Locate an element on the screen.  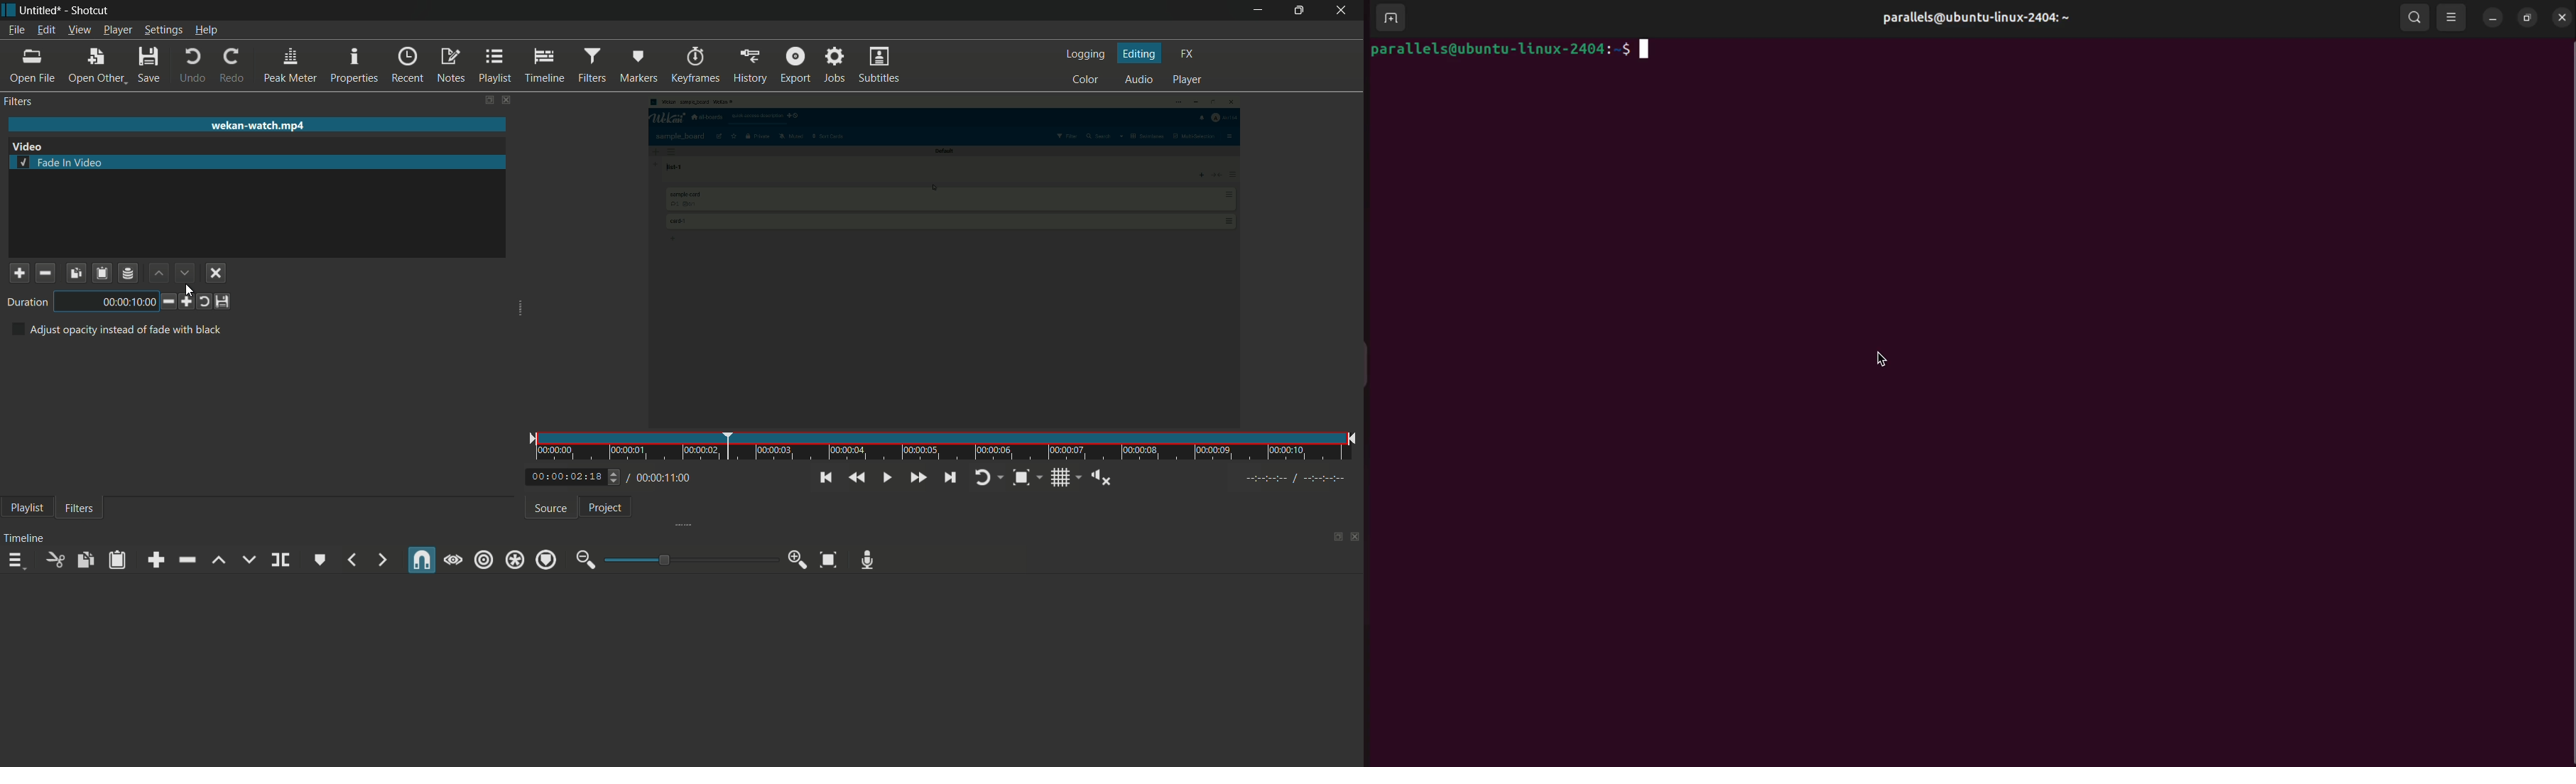
move filter up is located at coordinates (157, 272).